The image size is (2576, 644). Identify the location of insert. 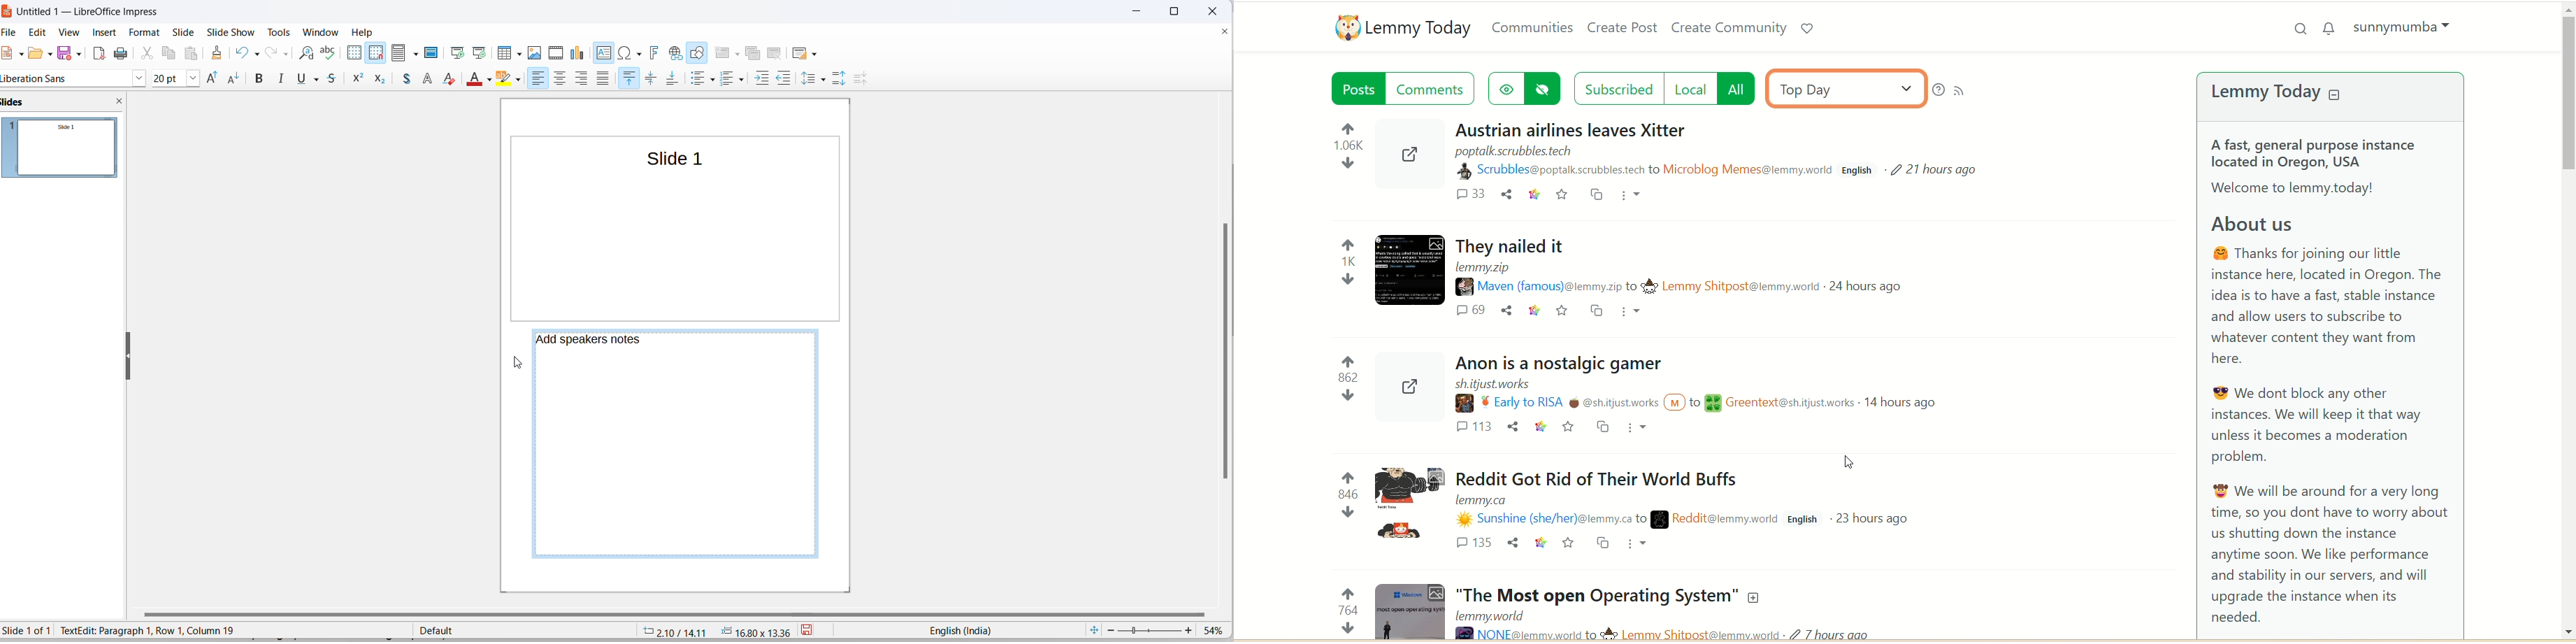
(106, 33).